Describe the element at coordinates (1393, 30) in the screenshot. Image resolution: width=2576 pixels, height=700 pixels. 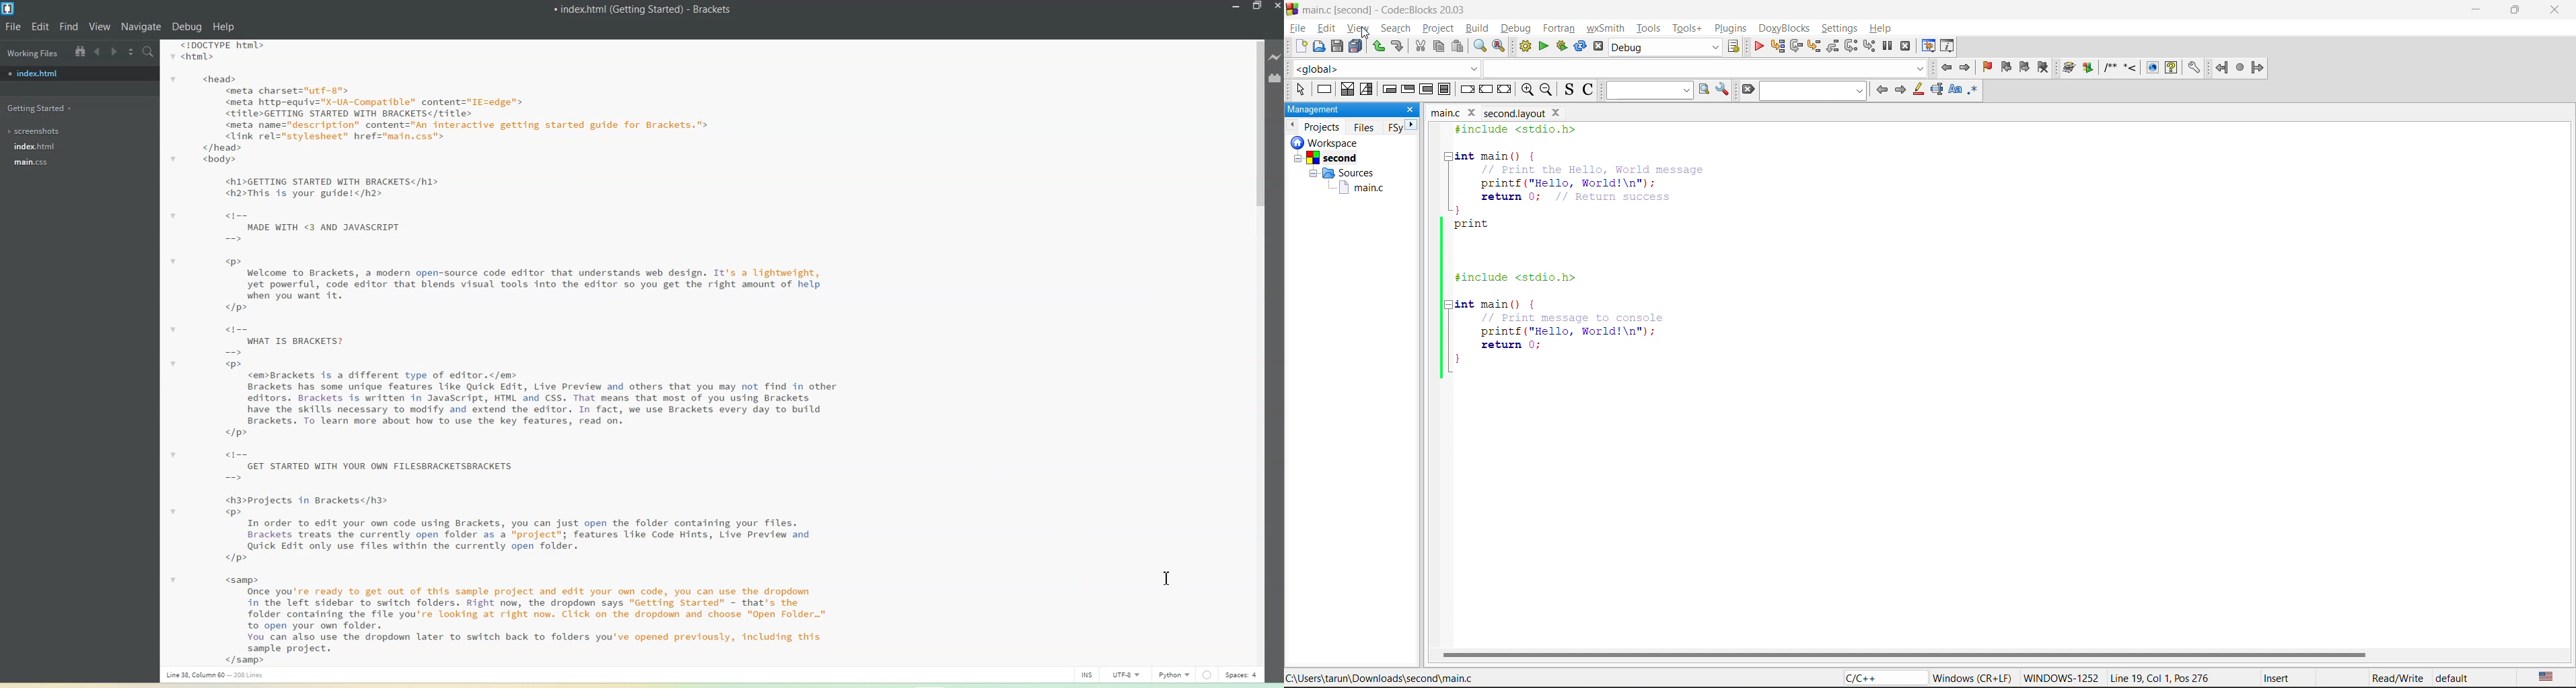
I see `search` at that location.